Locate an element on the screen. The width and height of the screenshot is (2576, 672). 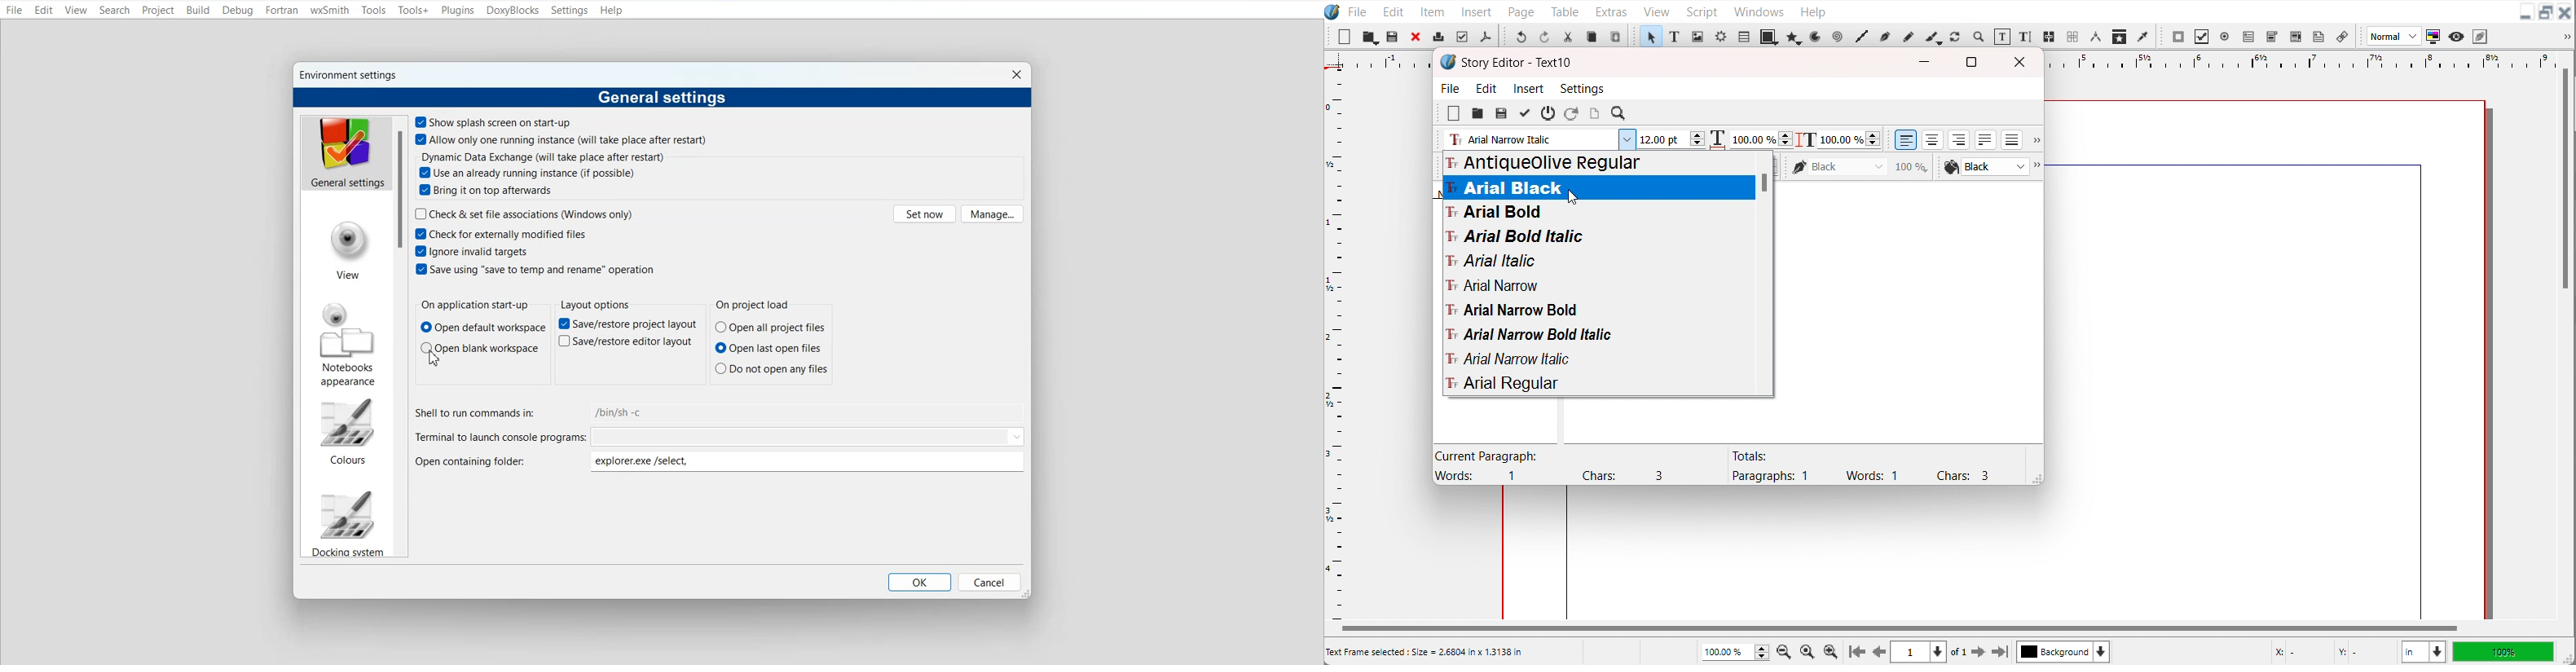
X,Y Co-ordinate is located at coordinates (2331, 651).